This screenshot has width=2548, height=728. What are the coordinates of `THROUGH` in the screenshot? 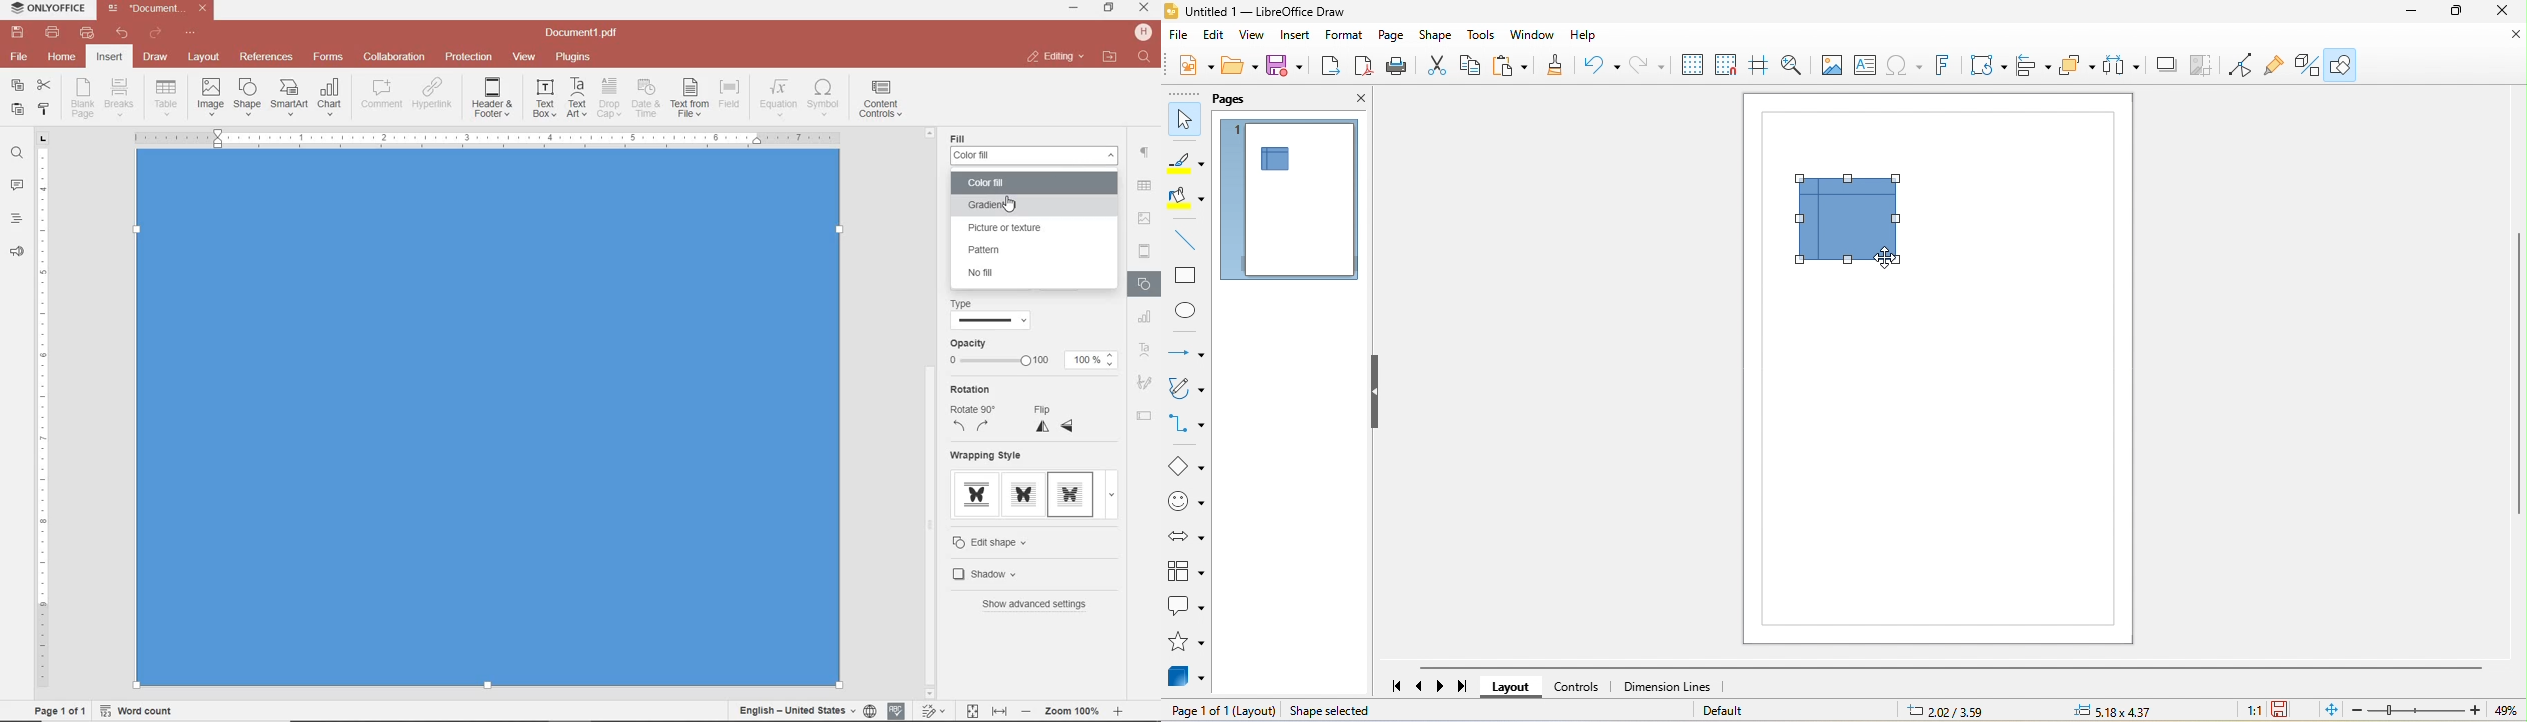 It's located at (1022, 540).